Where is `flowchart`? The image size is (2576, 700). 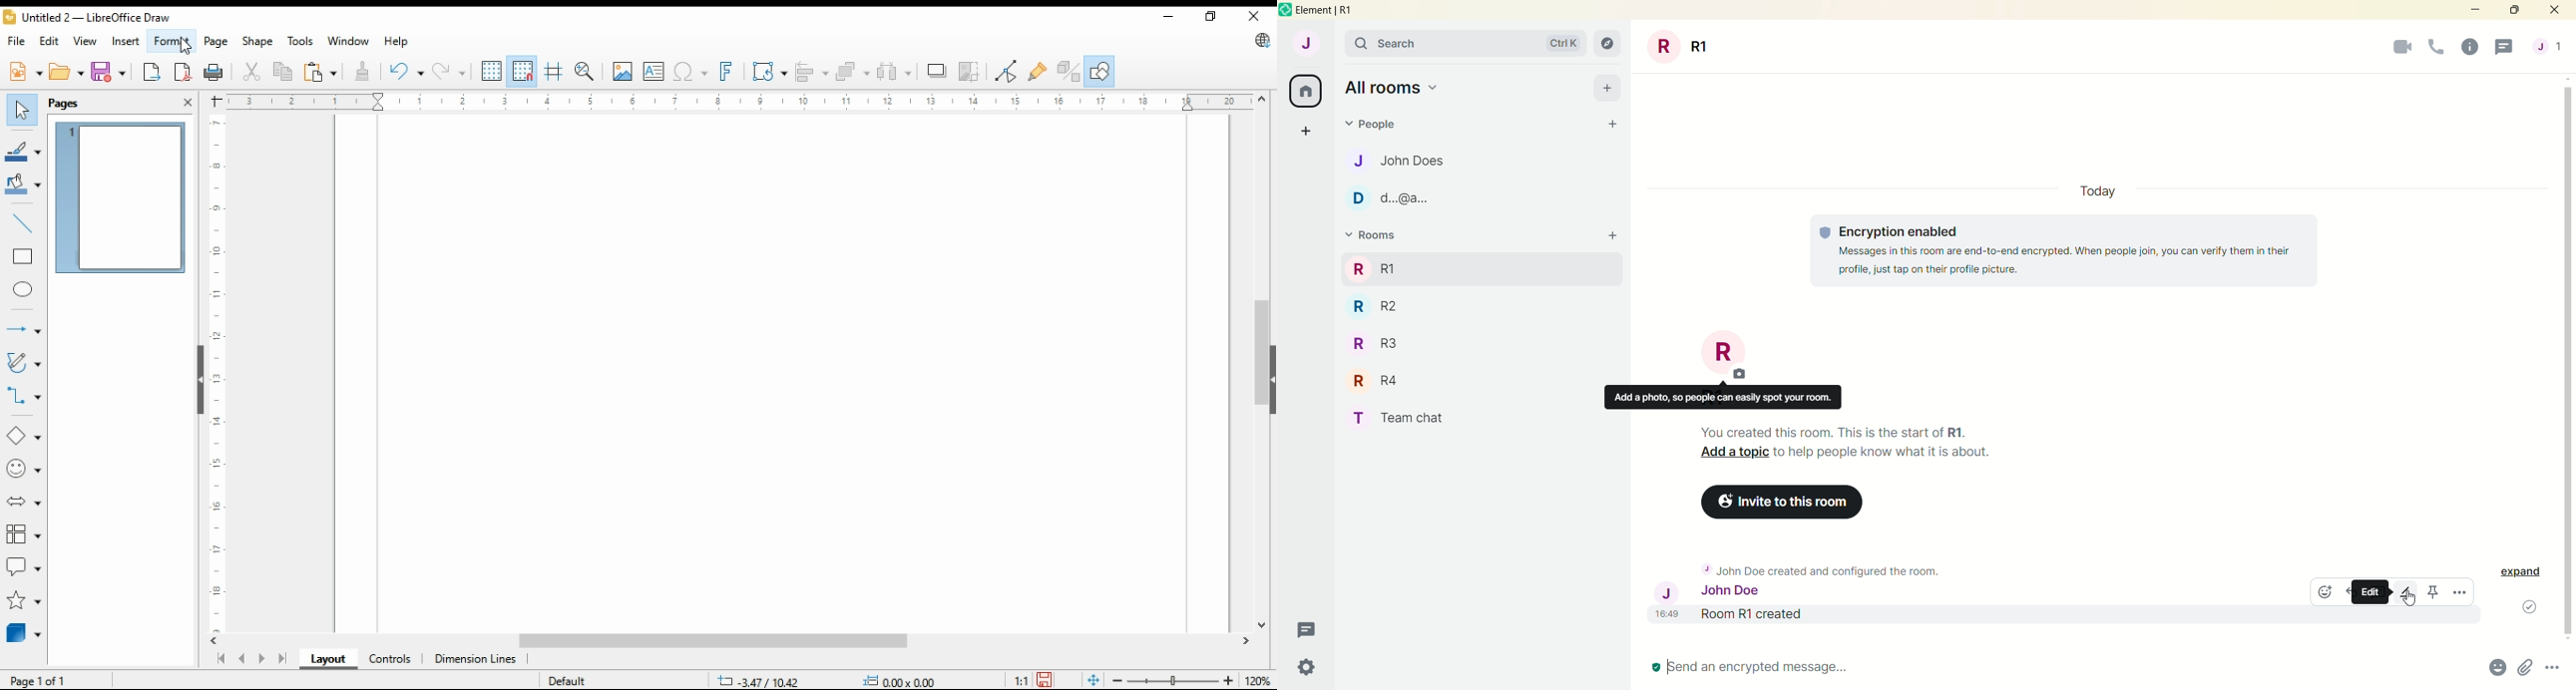
flowchart is located at coordinates (25, 534).